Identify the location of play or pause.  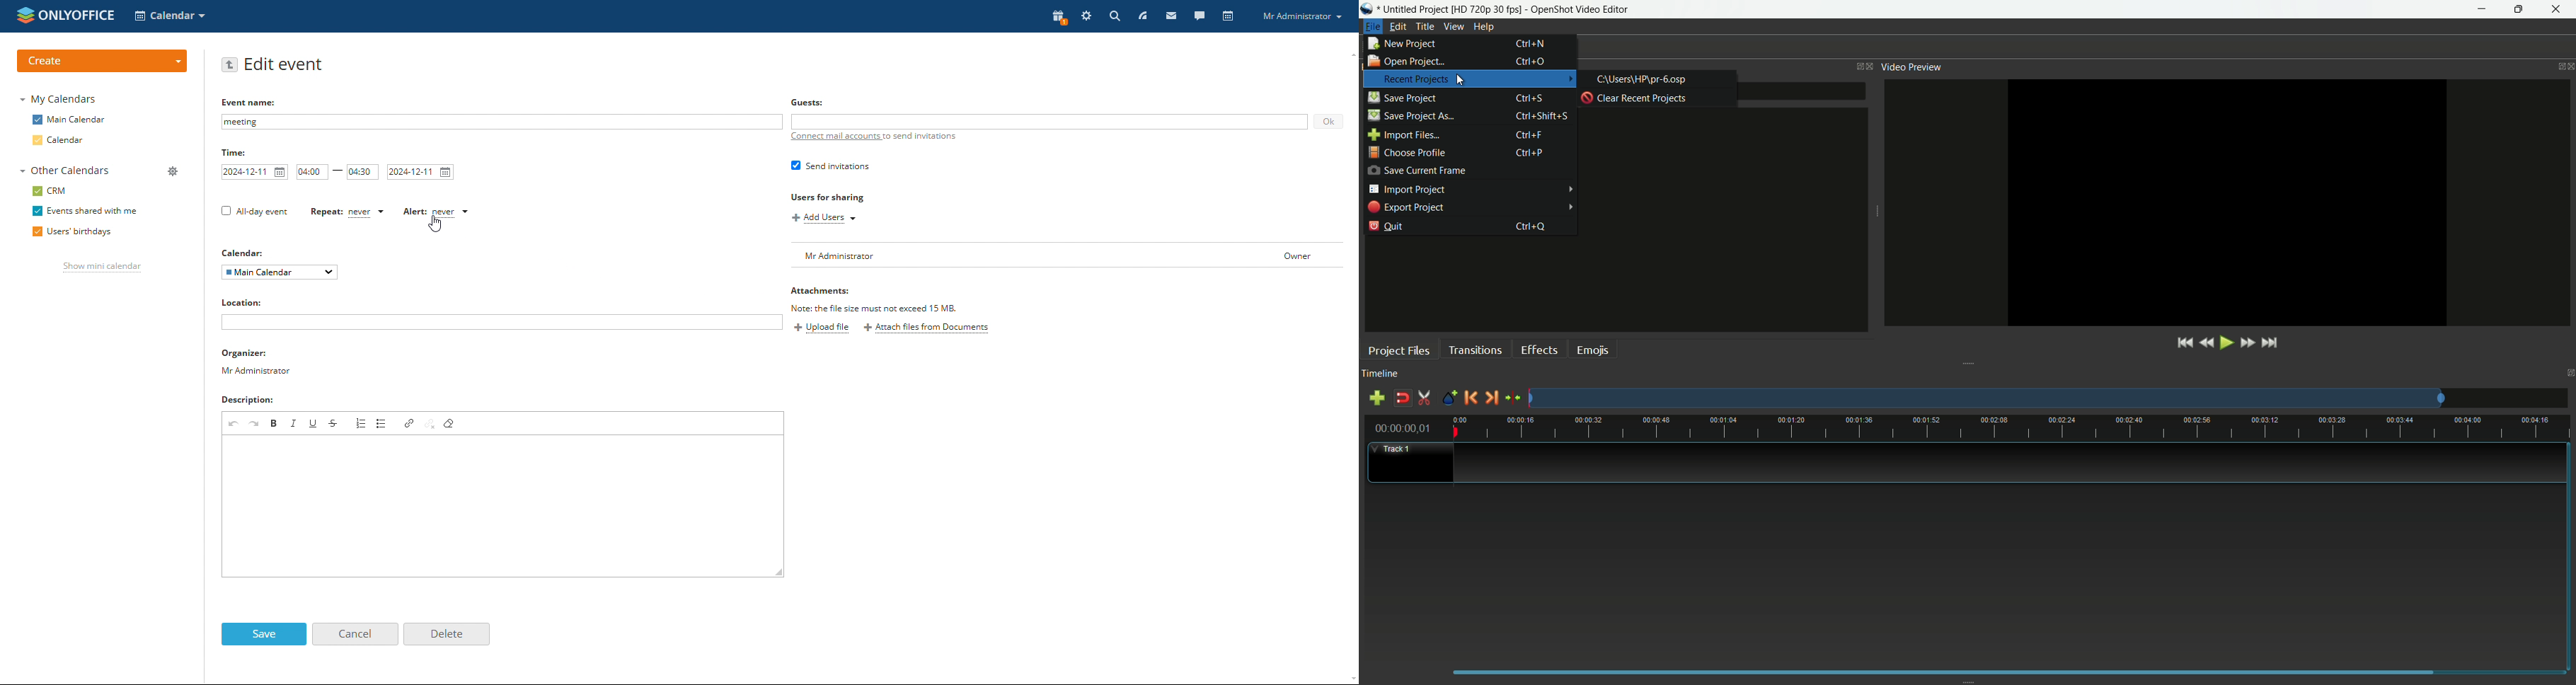
(2226, 344).